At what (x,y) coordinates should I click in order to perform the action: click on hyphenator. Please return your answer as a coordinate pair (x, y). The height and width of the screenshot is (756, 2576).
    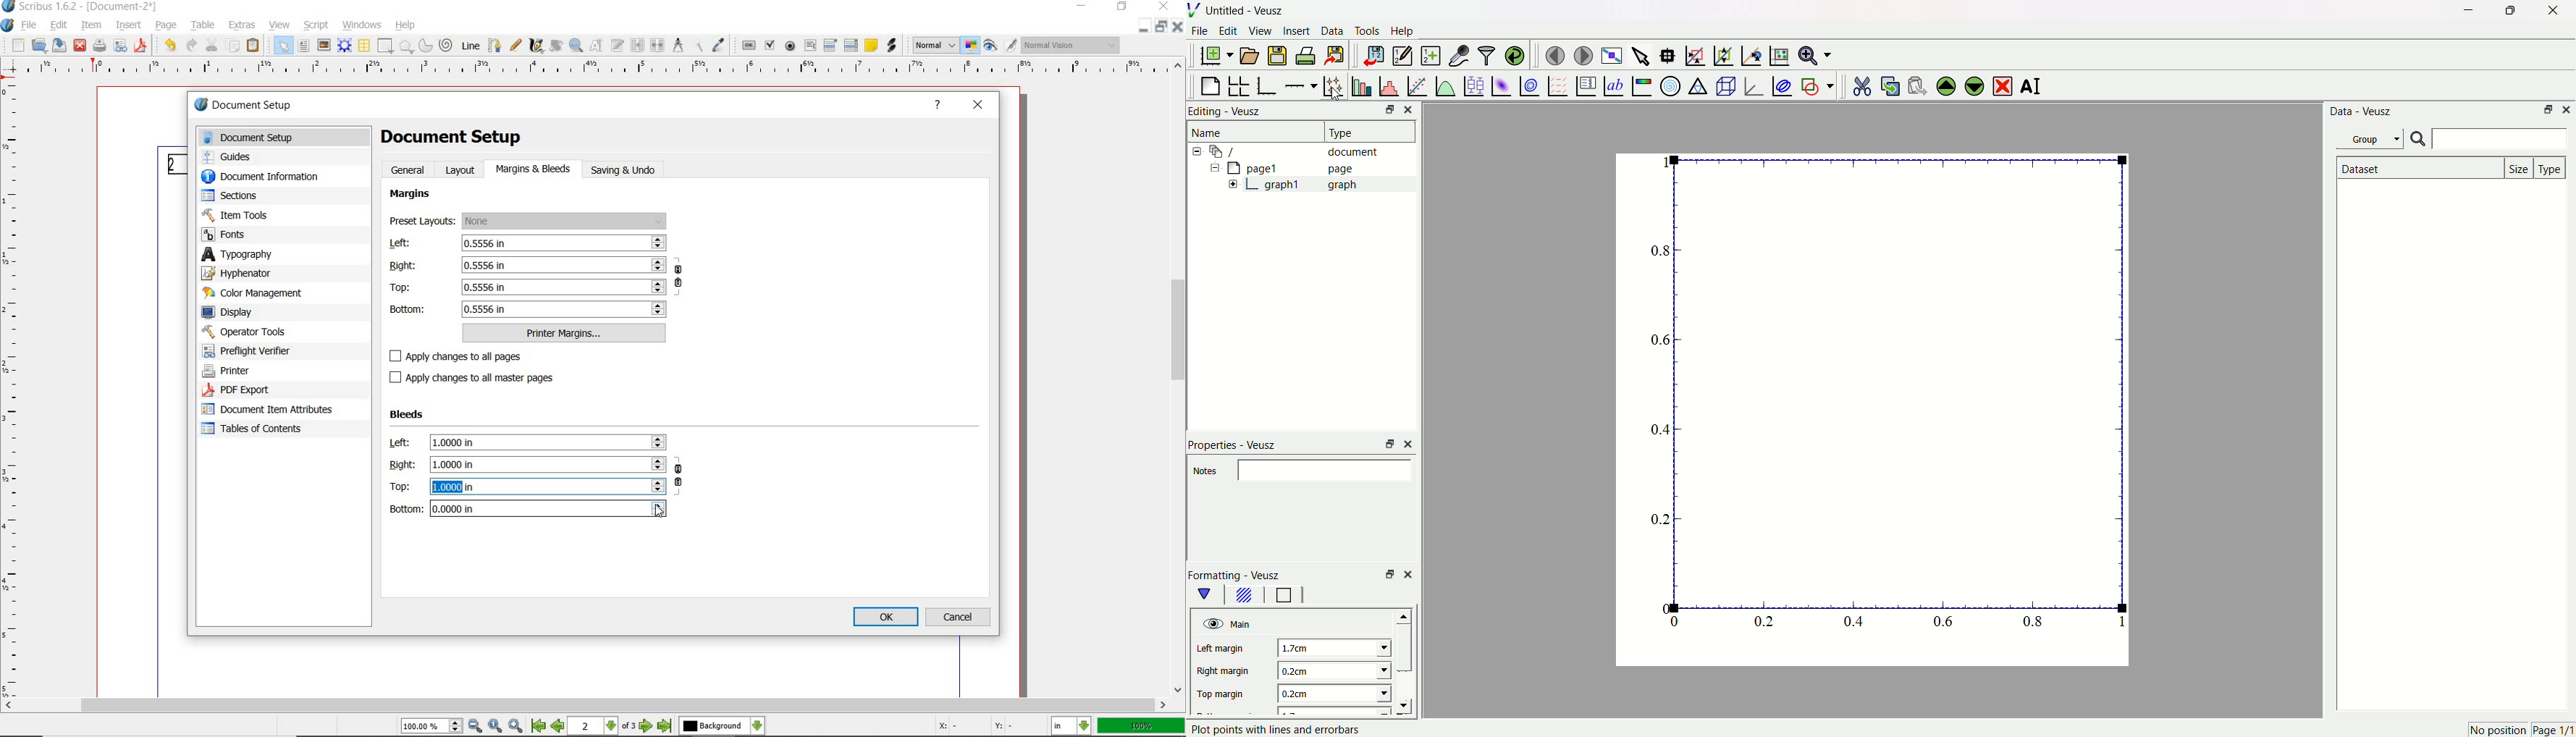
    Looking at the image, I should click on (241, 275).